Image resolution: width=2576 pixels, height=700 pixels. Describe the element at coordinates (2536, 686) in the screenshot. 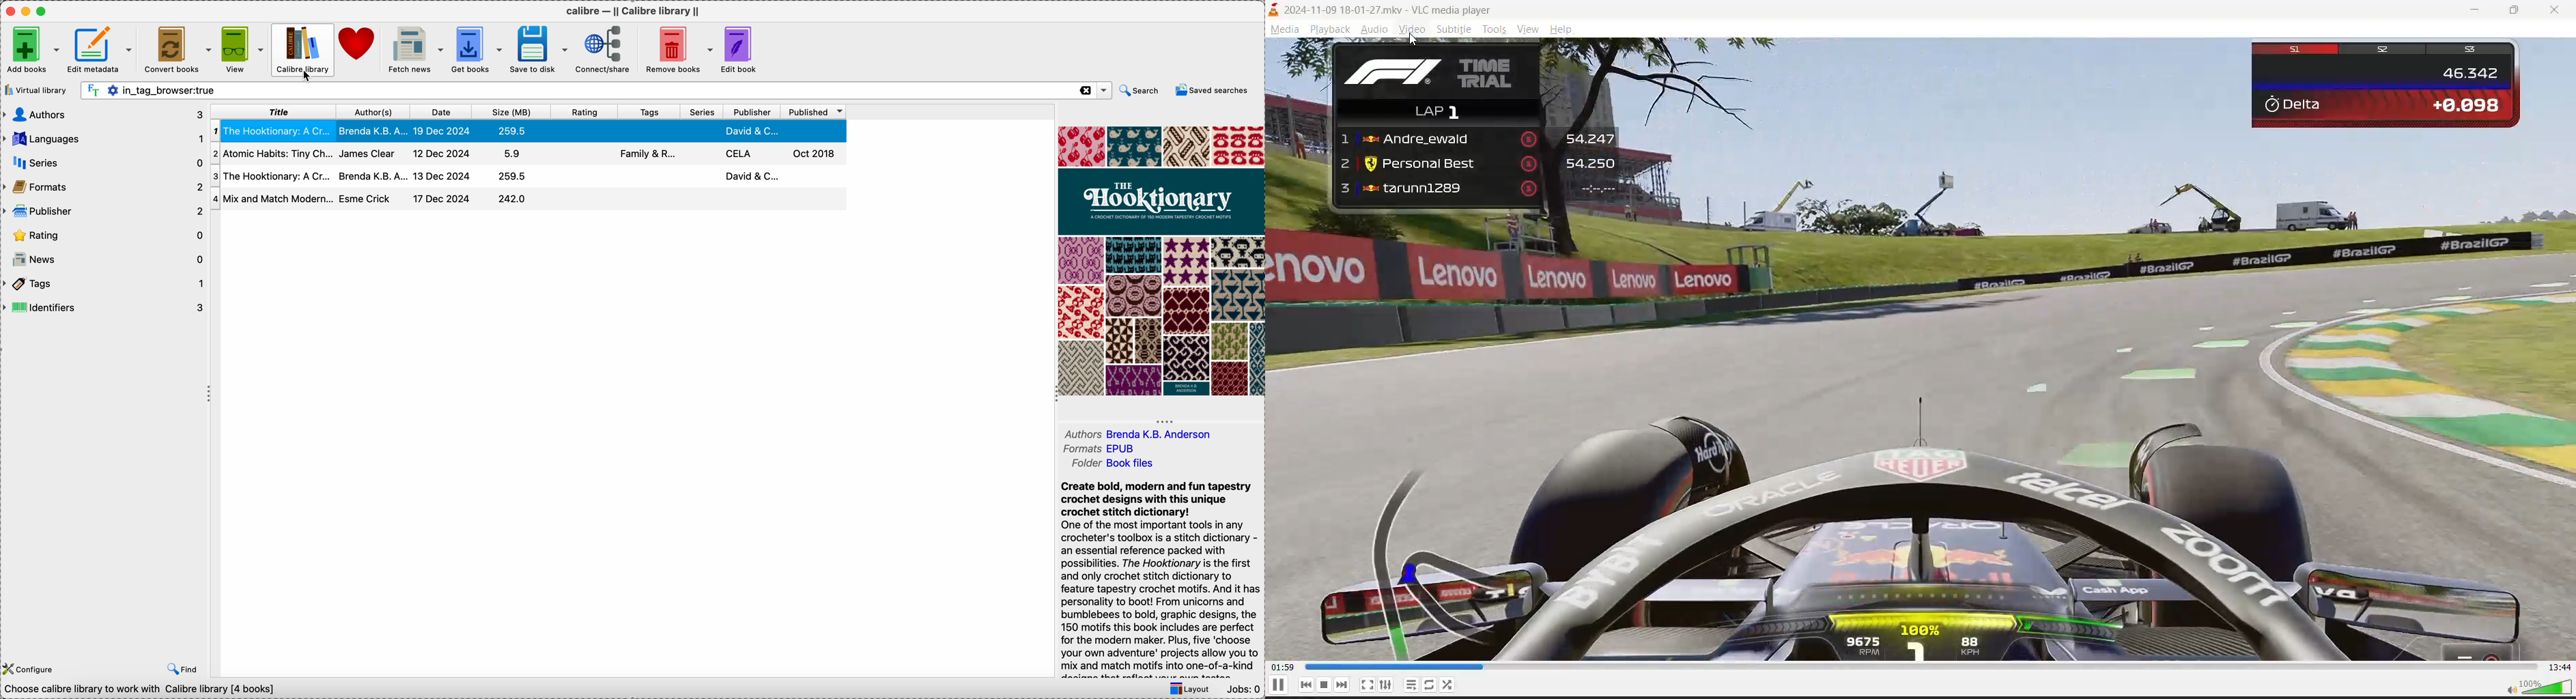

I see `volume` at that location.